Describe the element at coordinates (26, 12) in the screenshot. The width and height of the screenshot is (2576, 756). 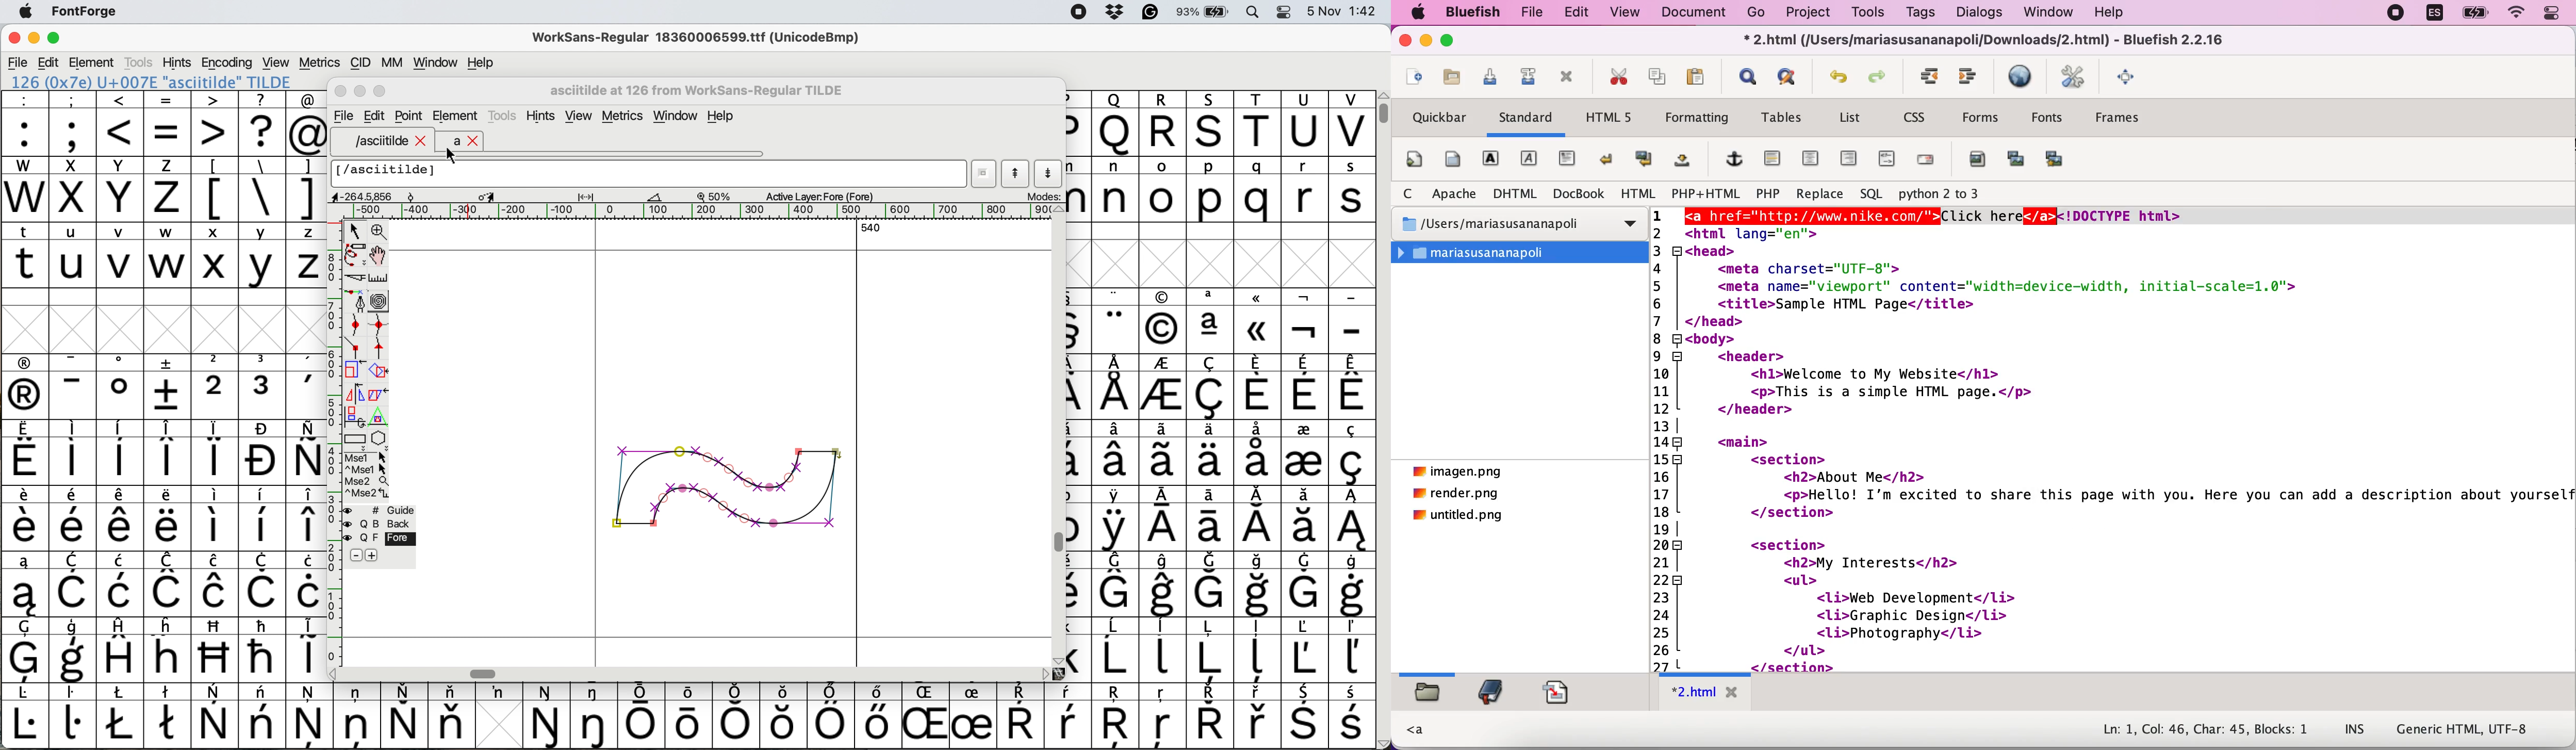
I see `system logo` at that location.